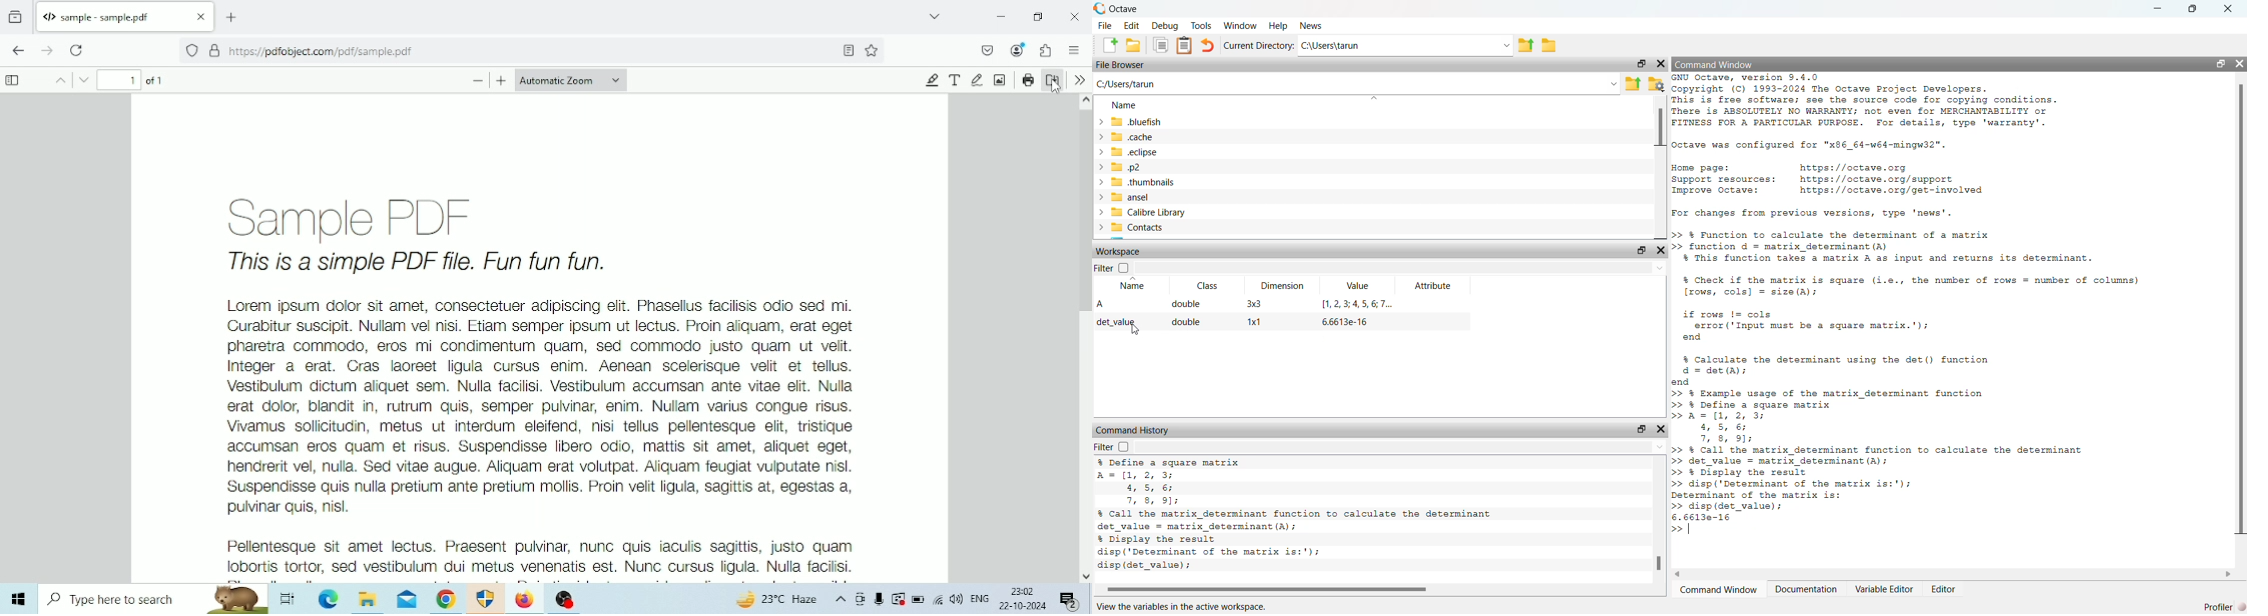 Image resolution: width=2268 pixels, height=616 pixels. I want to click on close, so click(1661, 251).